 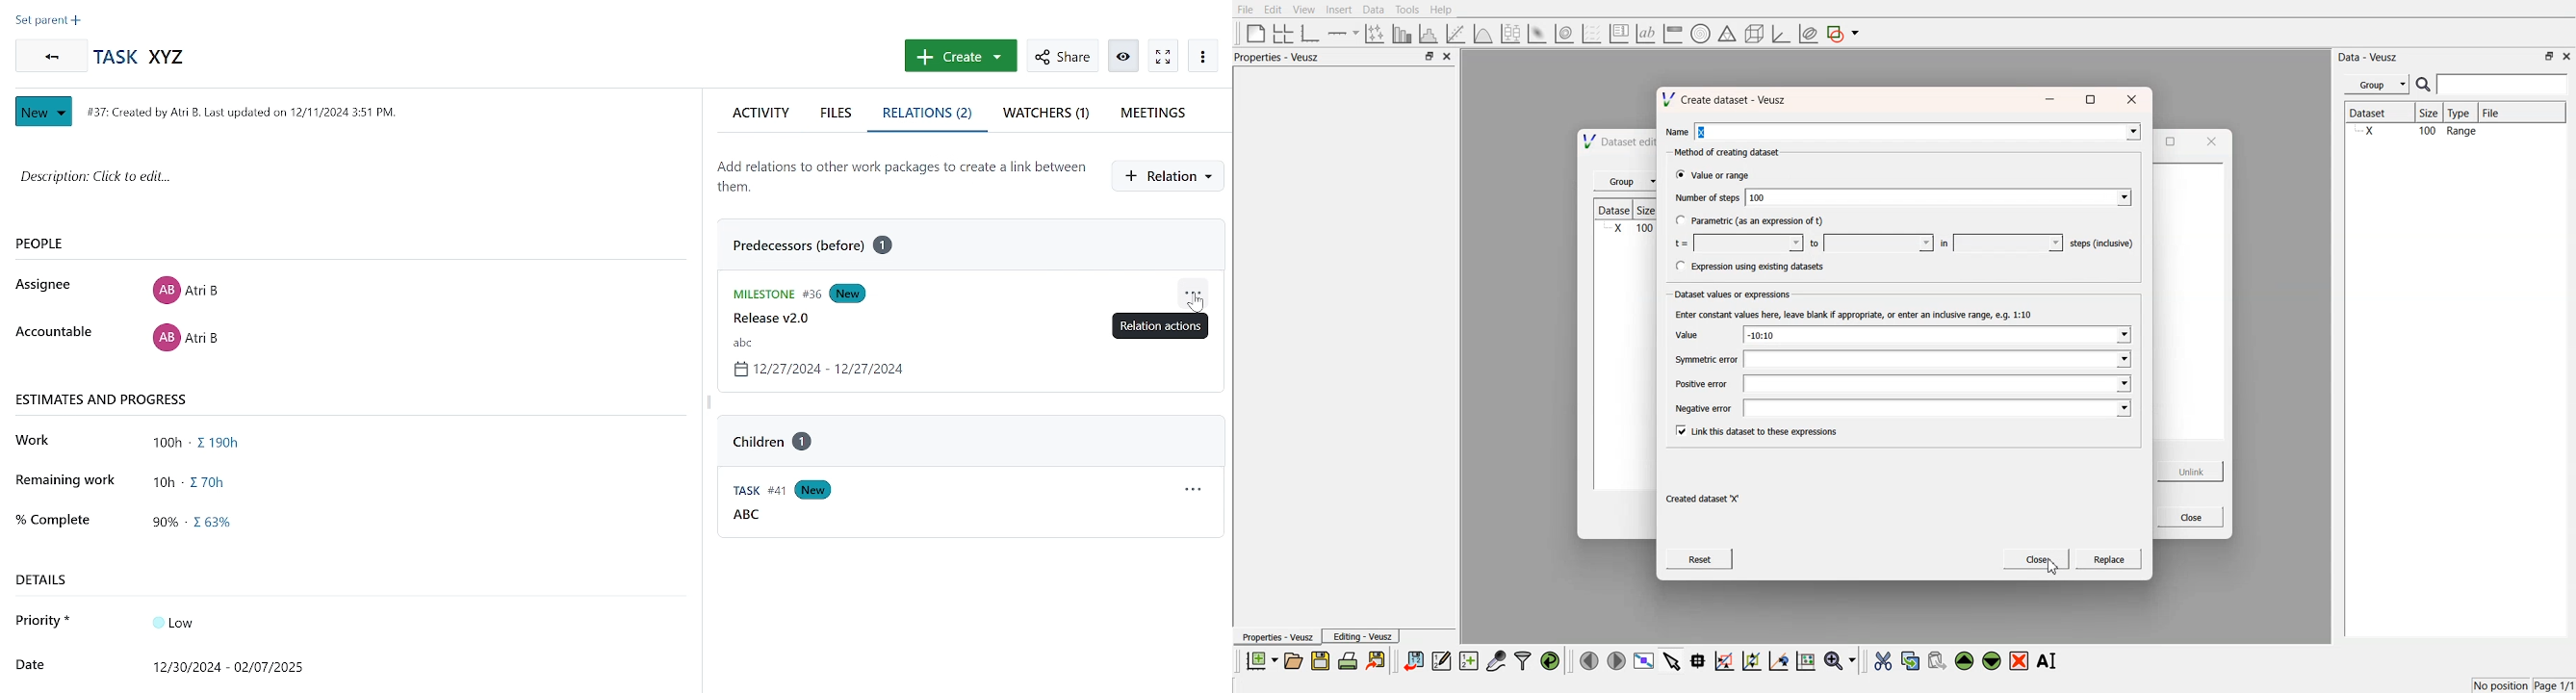 What do you see at coordinates (747, 517) in the screenshot?
I see `ABC` at bounding box center [747, 517].